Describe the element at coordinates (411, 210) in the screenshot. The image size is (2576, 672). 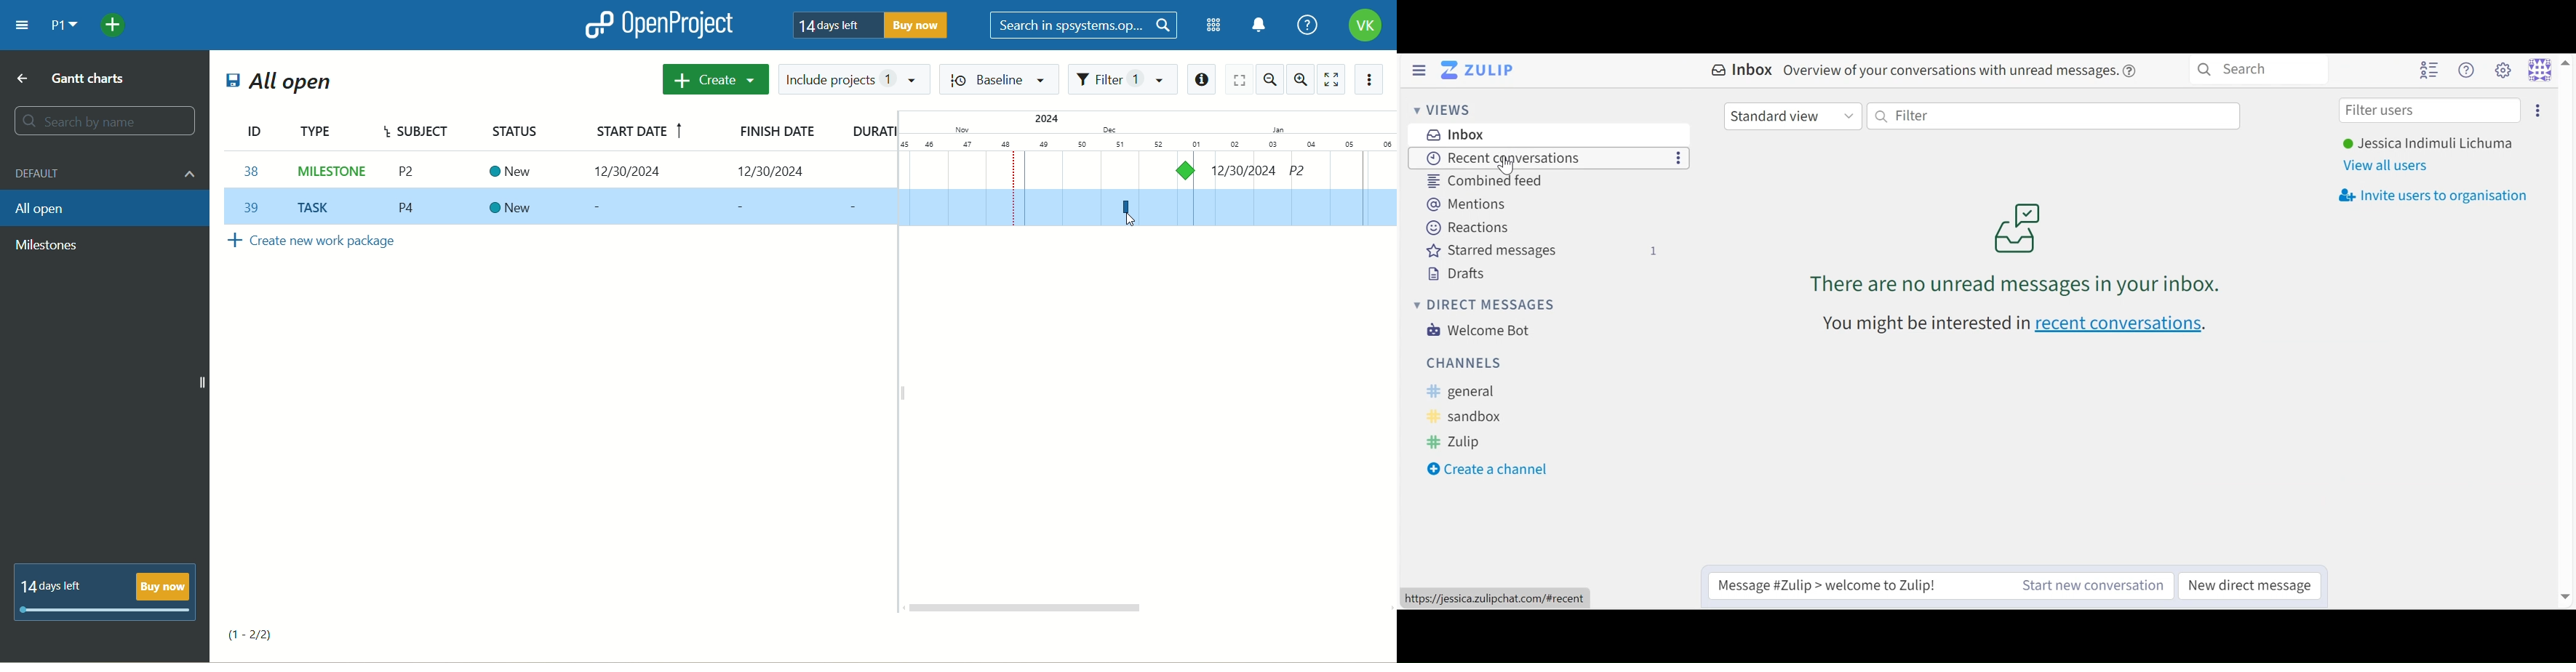
I see `P4` at that location.